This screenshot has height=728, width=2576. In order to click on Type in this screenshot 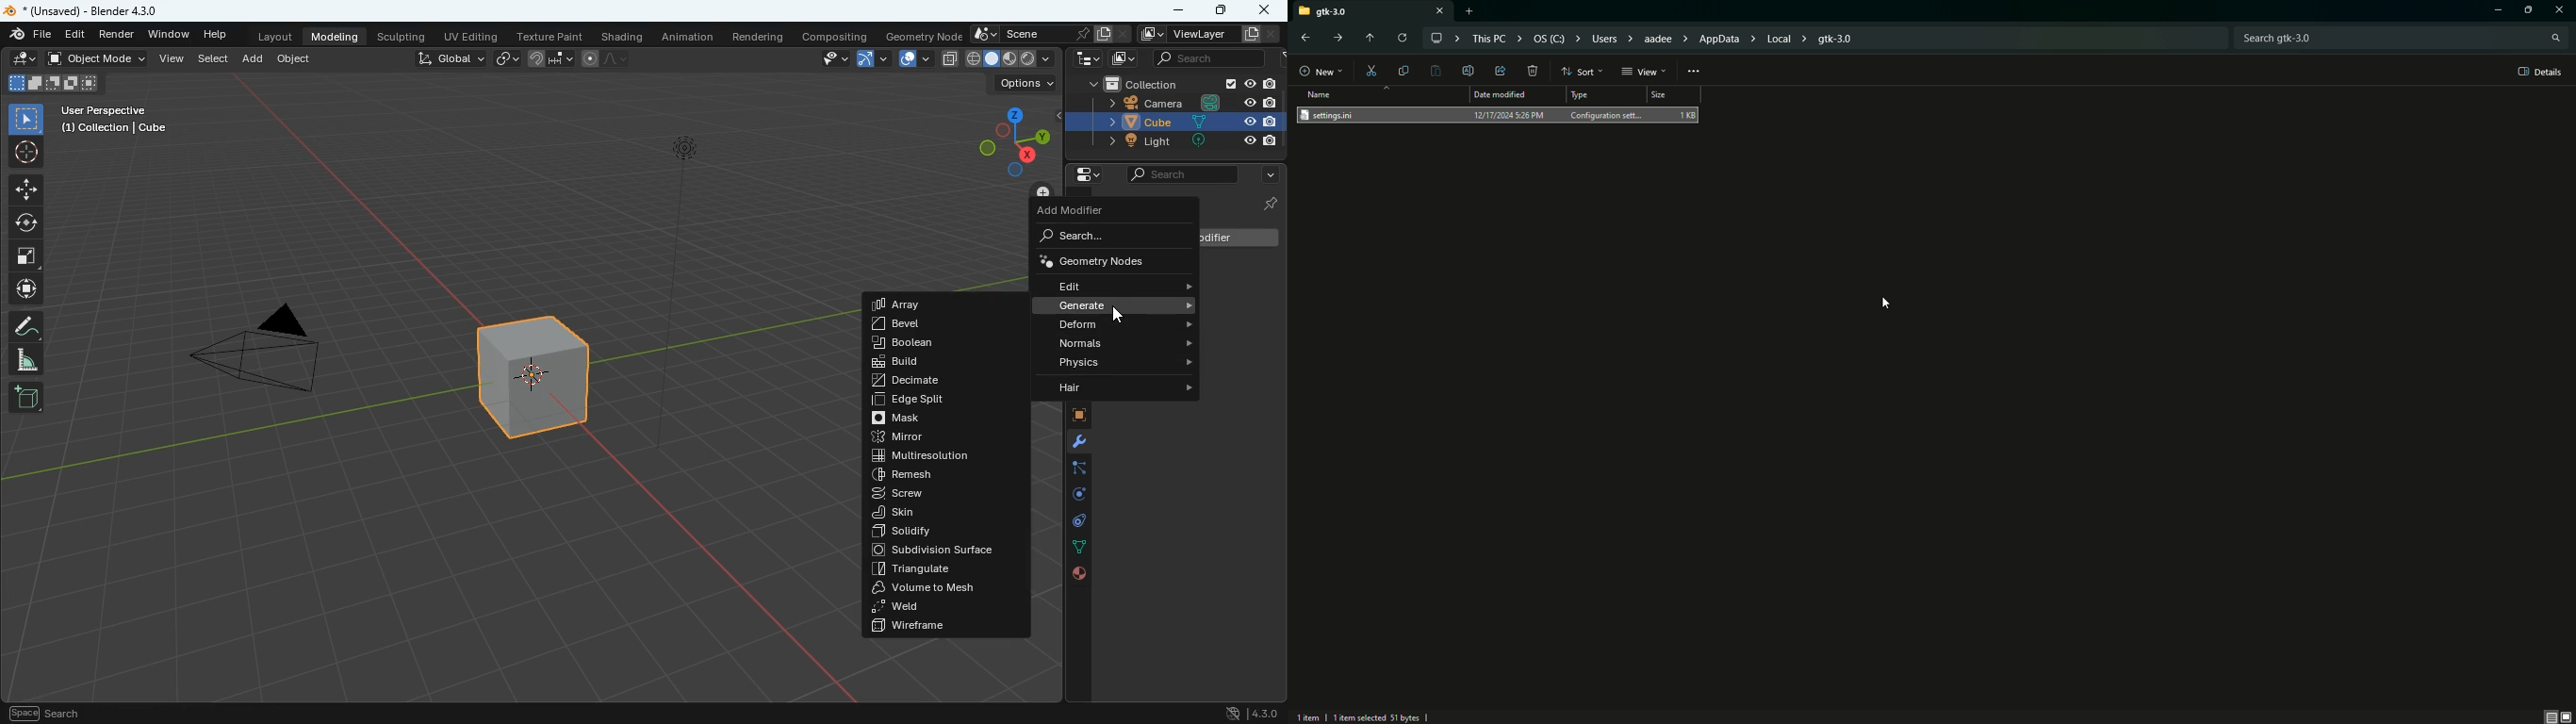, I will do `click(1582, 96)`.